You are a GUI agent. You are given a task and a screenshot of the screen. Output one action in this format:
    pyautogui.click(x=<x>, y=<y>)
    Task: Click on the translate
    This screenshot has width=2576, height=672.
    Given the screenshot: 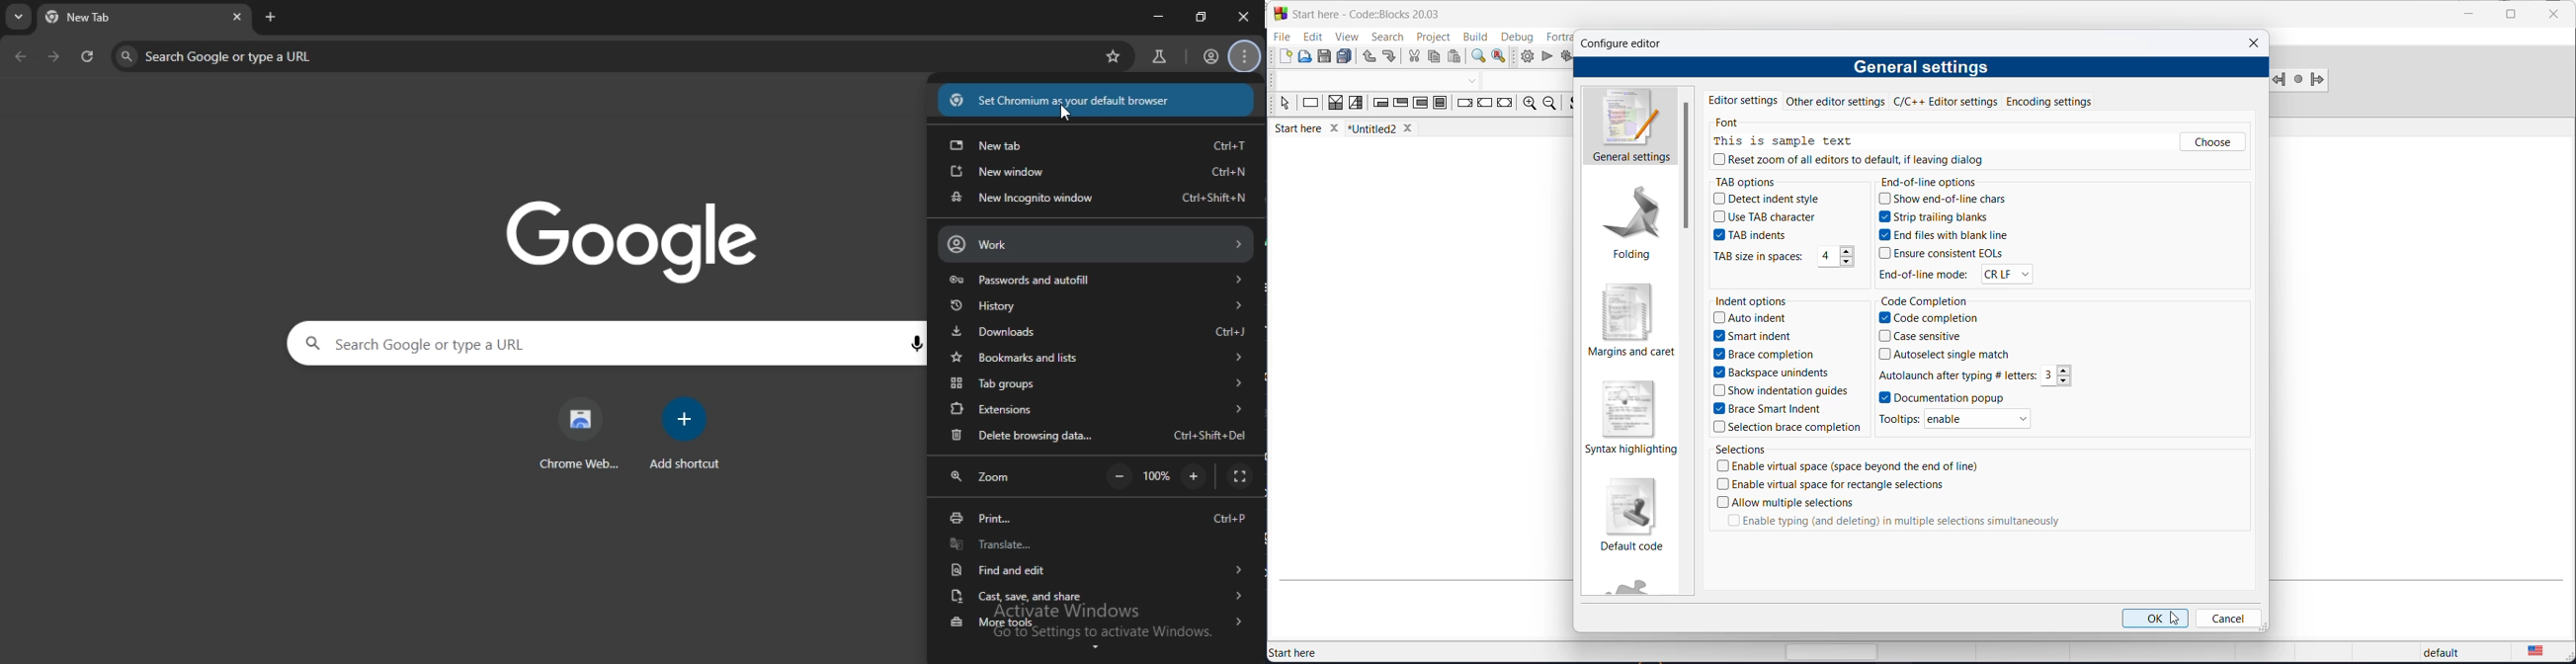 What is the action you would take?
    pyautogui.click(x=1094, y=545)
    